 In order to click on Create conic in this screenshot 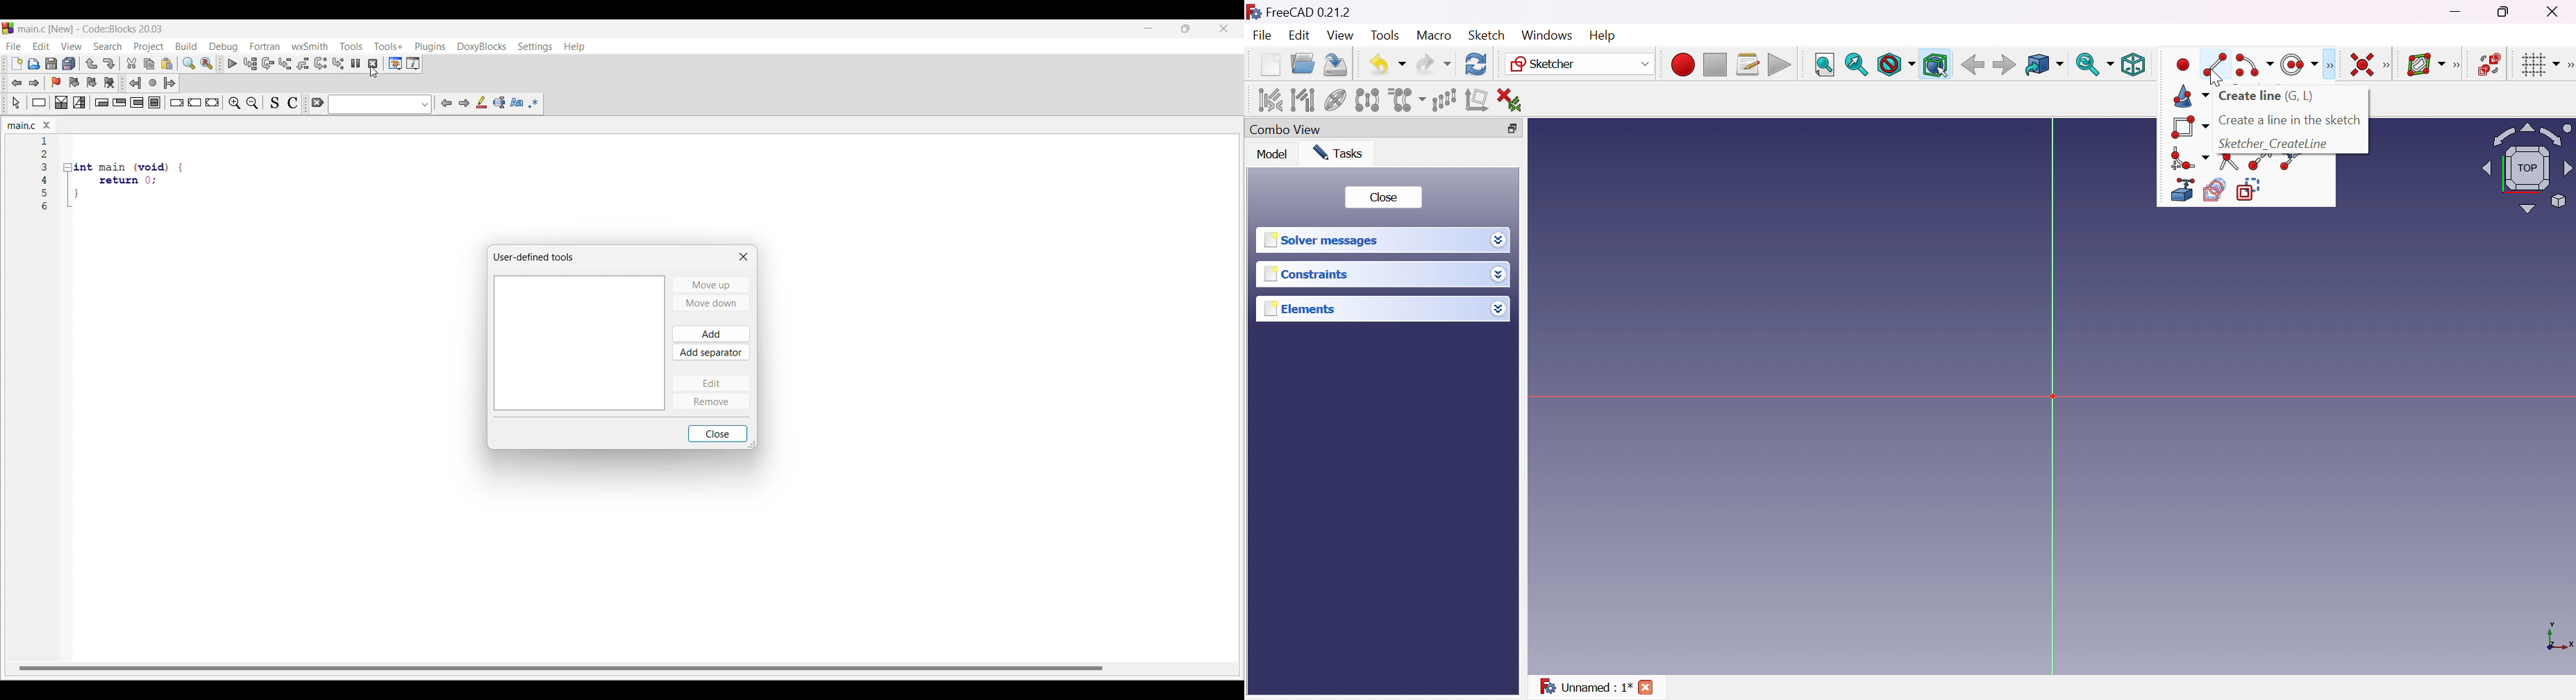, I will do `click(2189, 97)`.